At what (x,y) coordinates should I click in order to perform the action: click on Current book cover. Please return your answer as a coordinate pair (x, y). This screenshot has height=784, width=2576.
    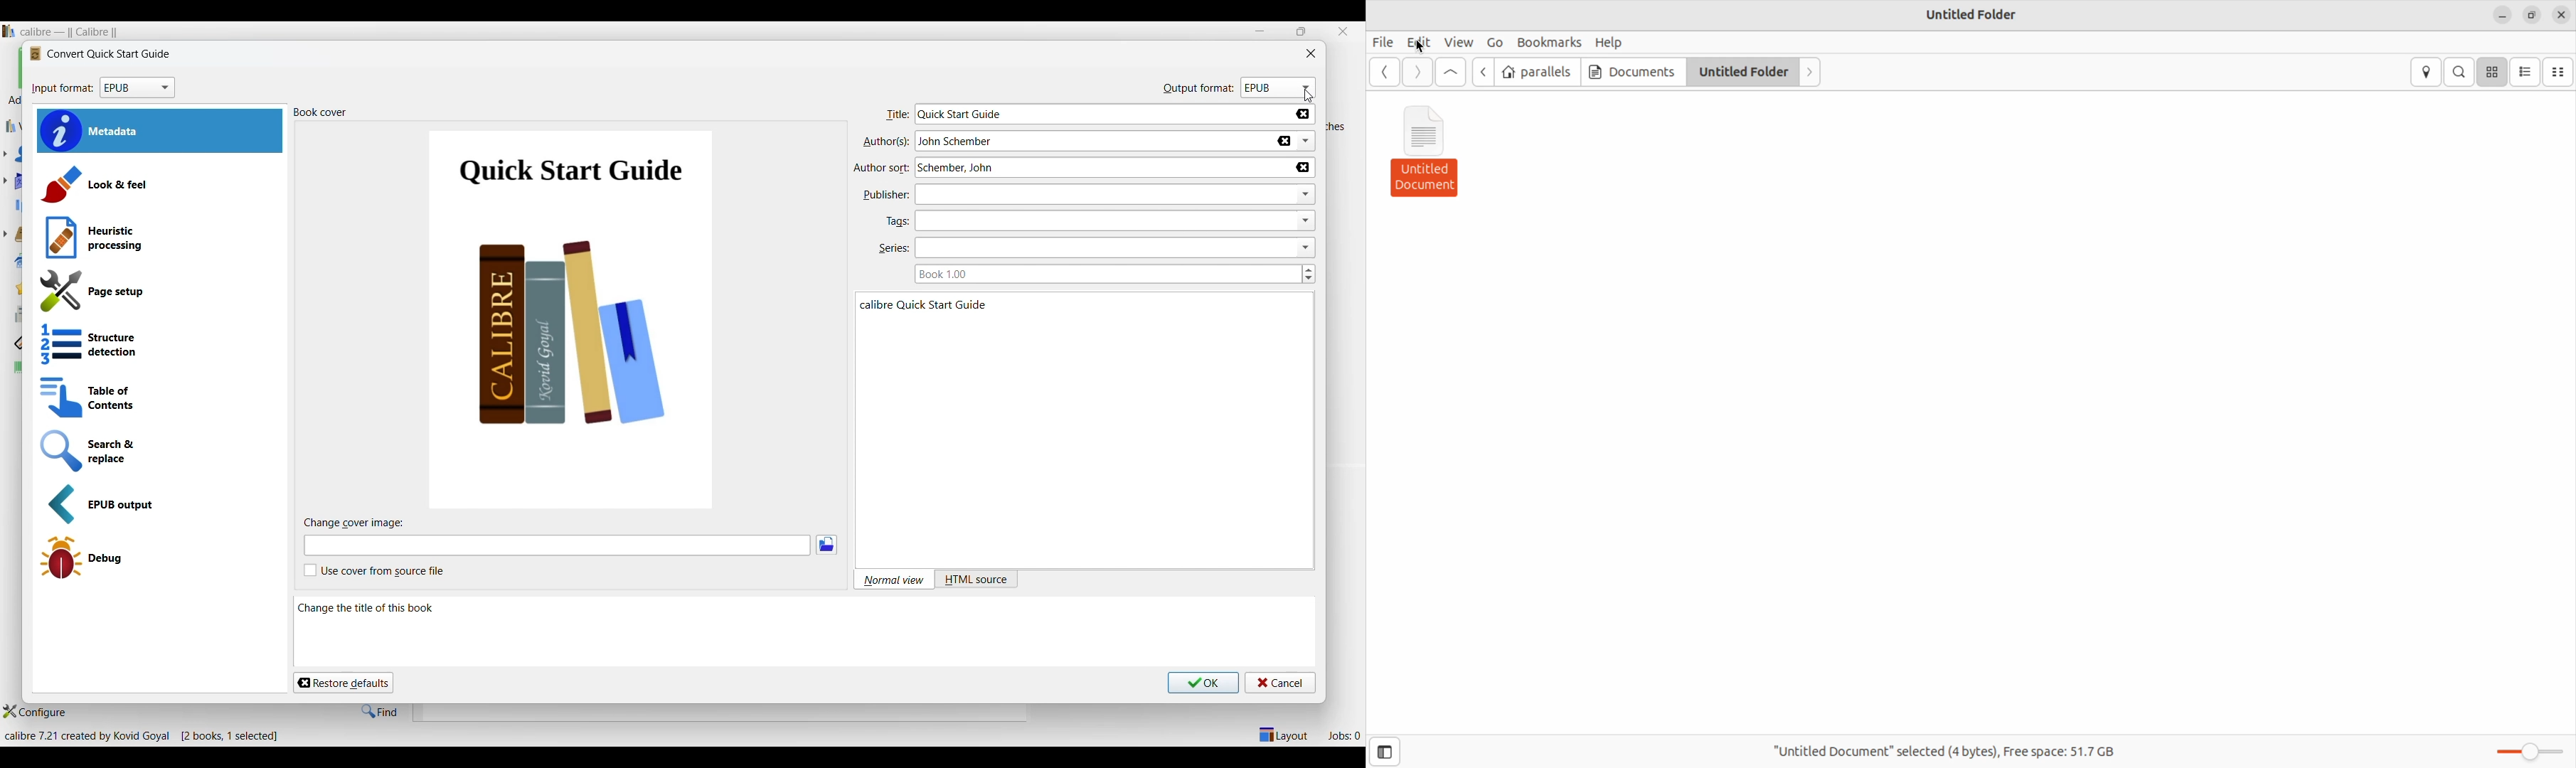
    Looking at the image, I should click on (573, 320).